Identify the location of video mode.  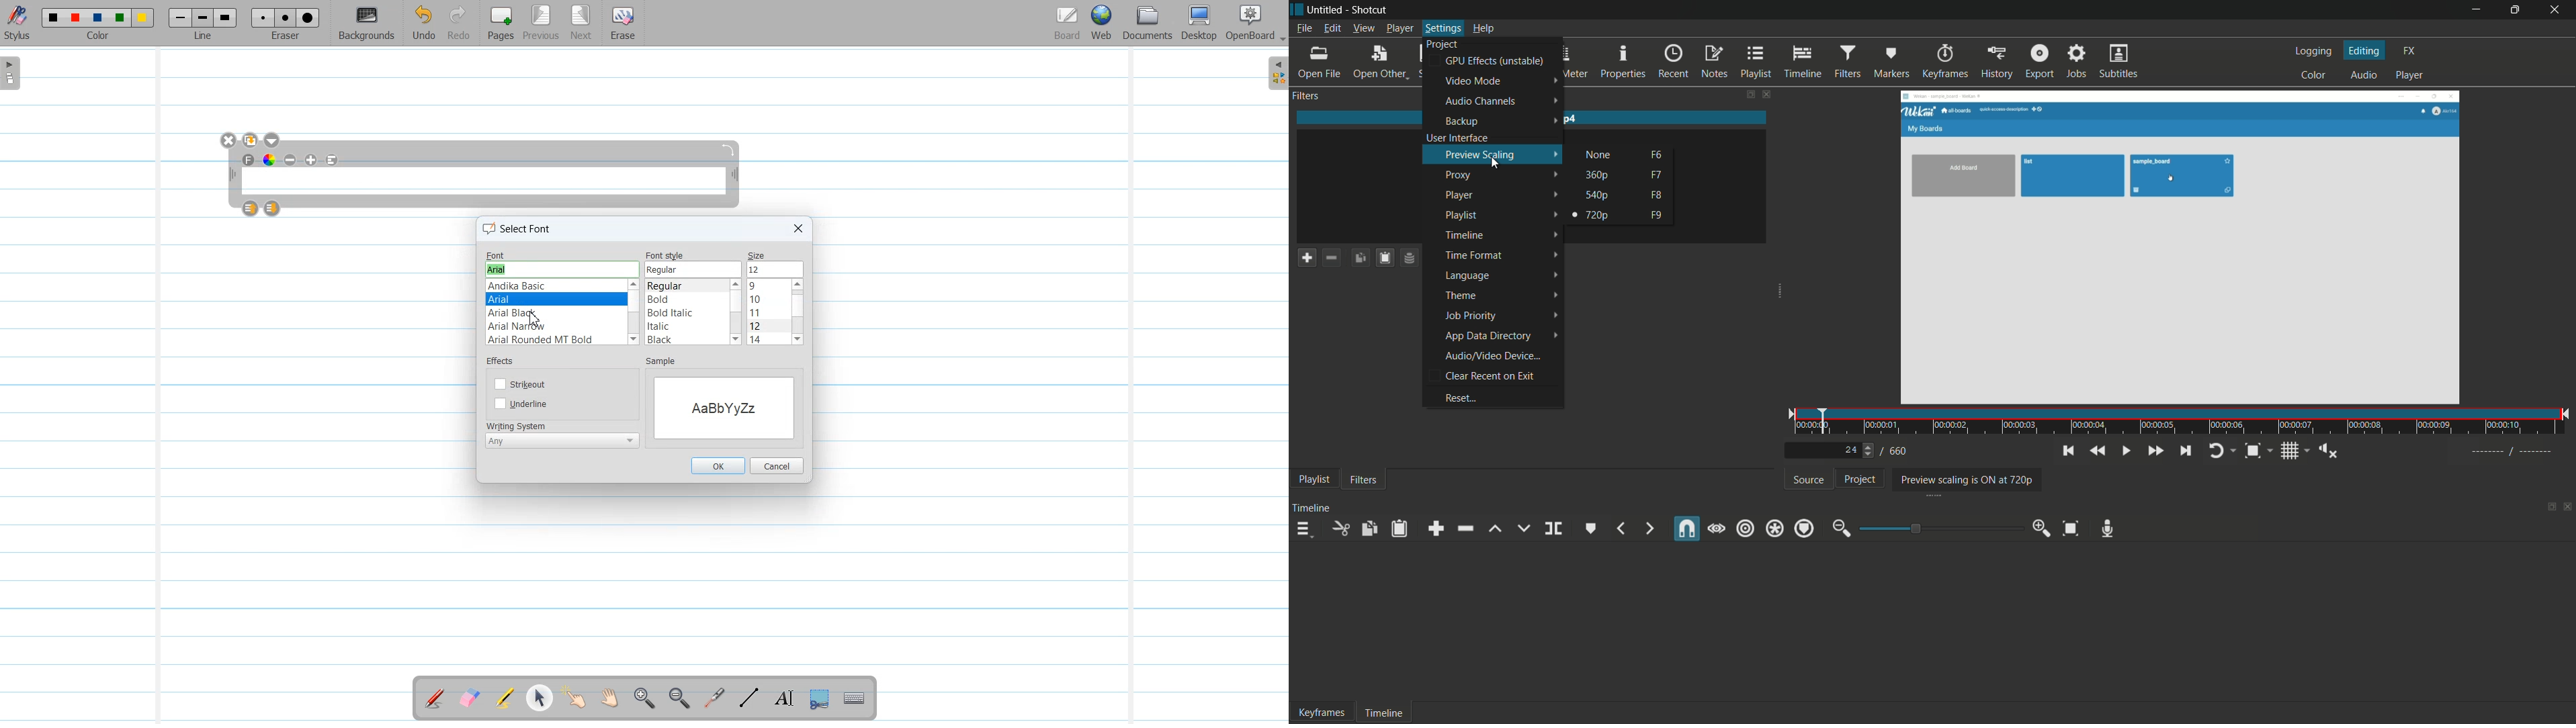
(1472, 80).